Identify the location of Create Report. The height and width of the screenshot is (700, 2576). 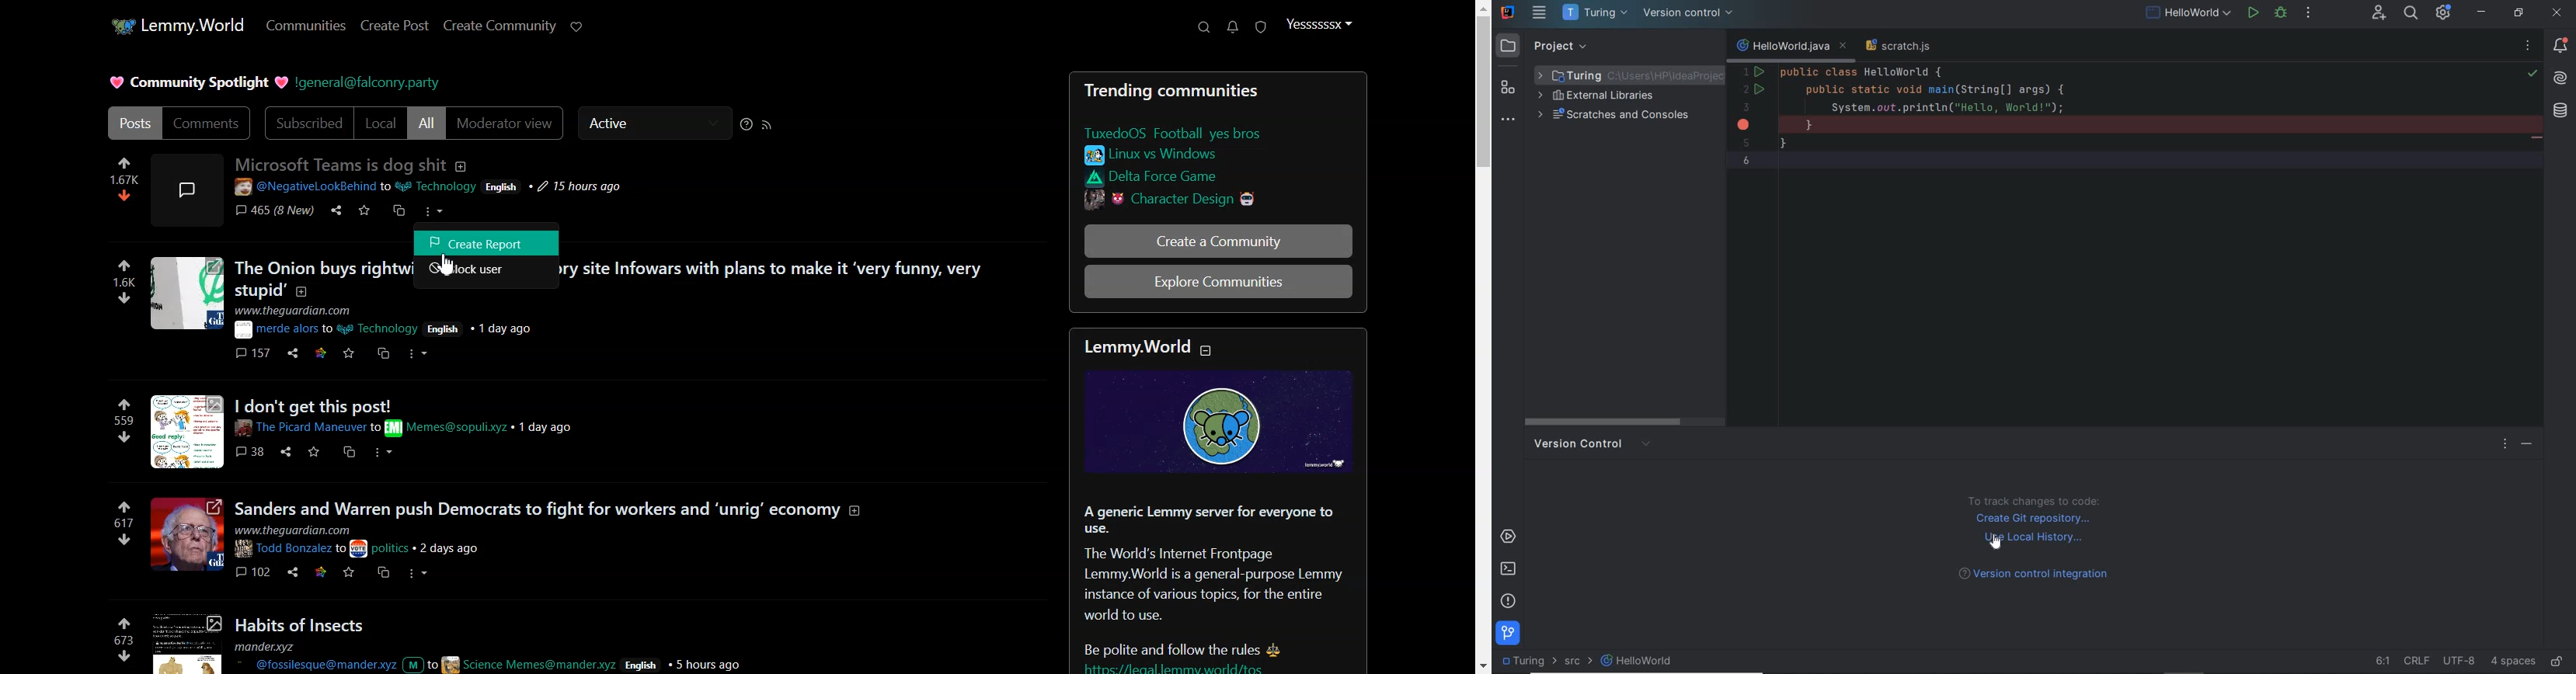
(486, 243).